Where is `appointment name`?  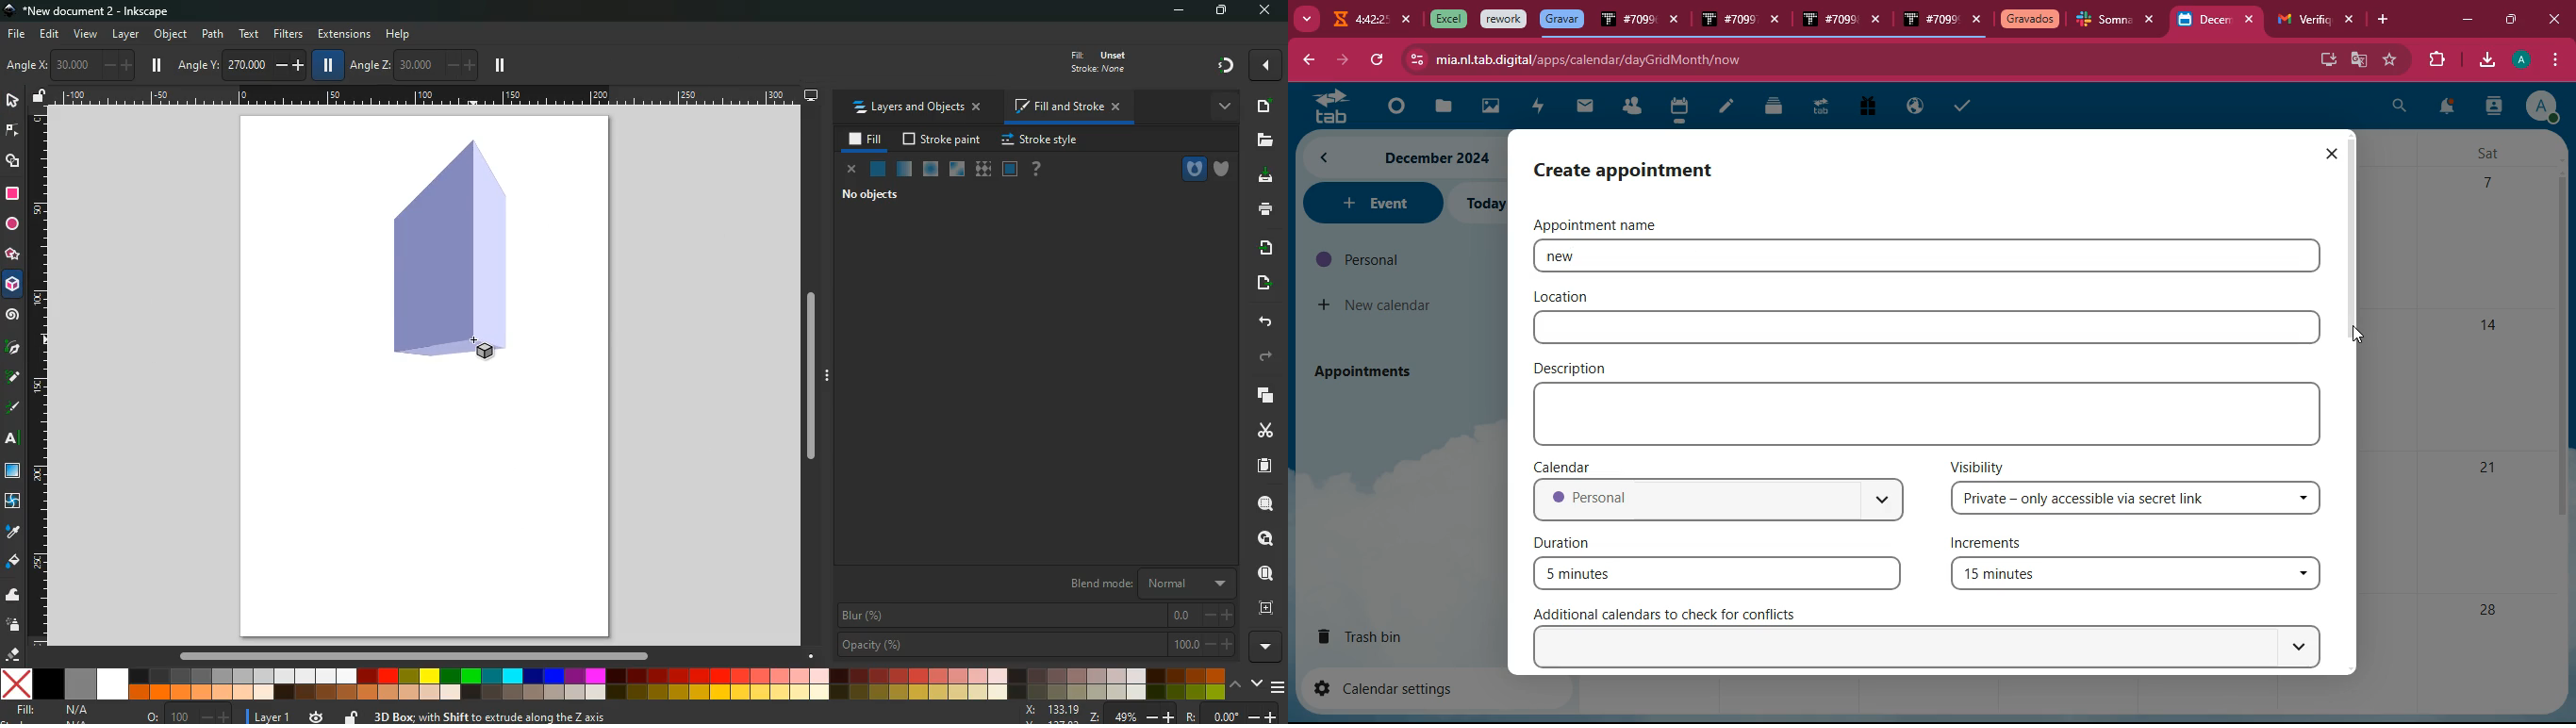
appointment name is located at coordinates (1607, 256).